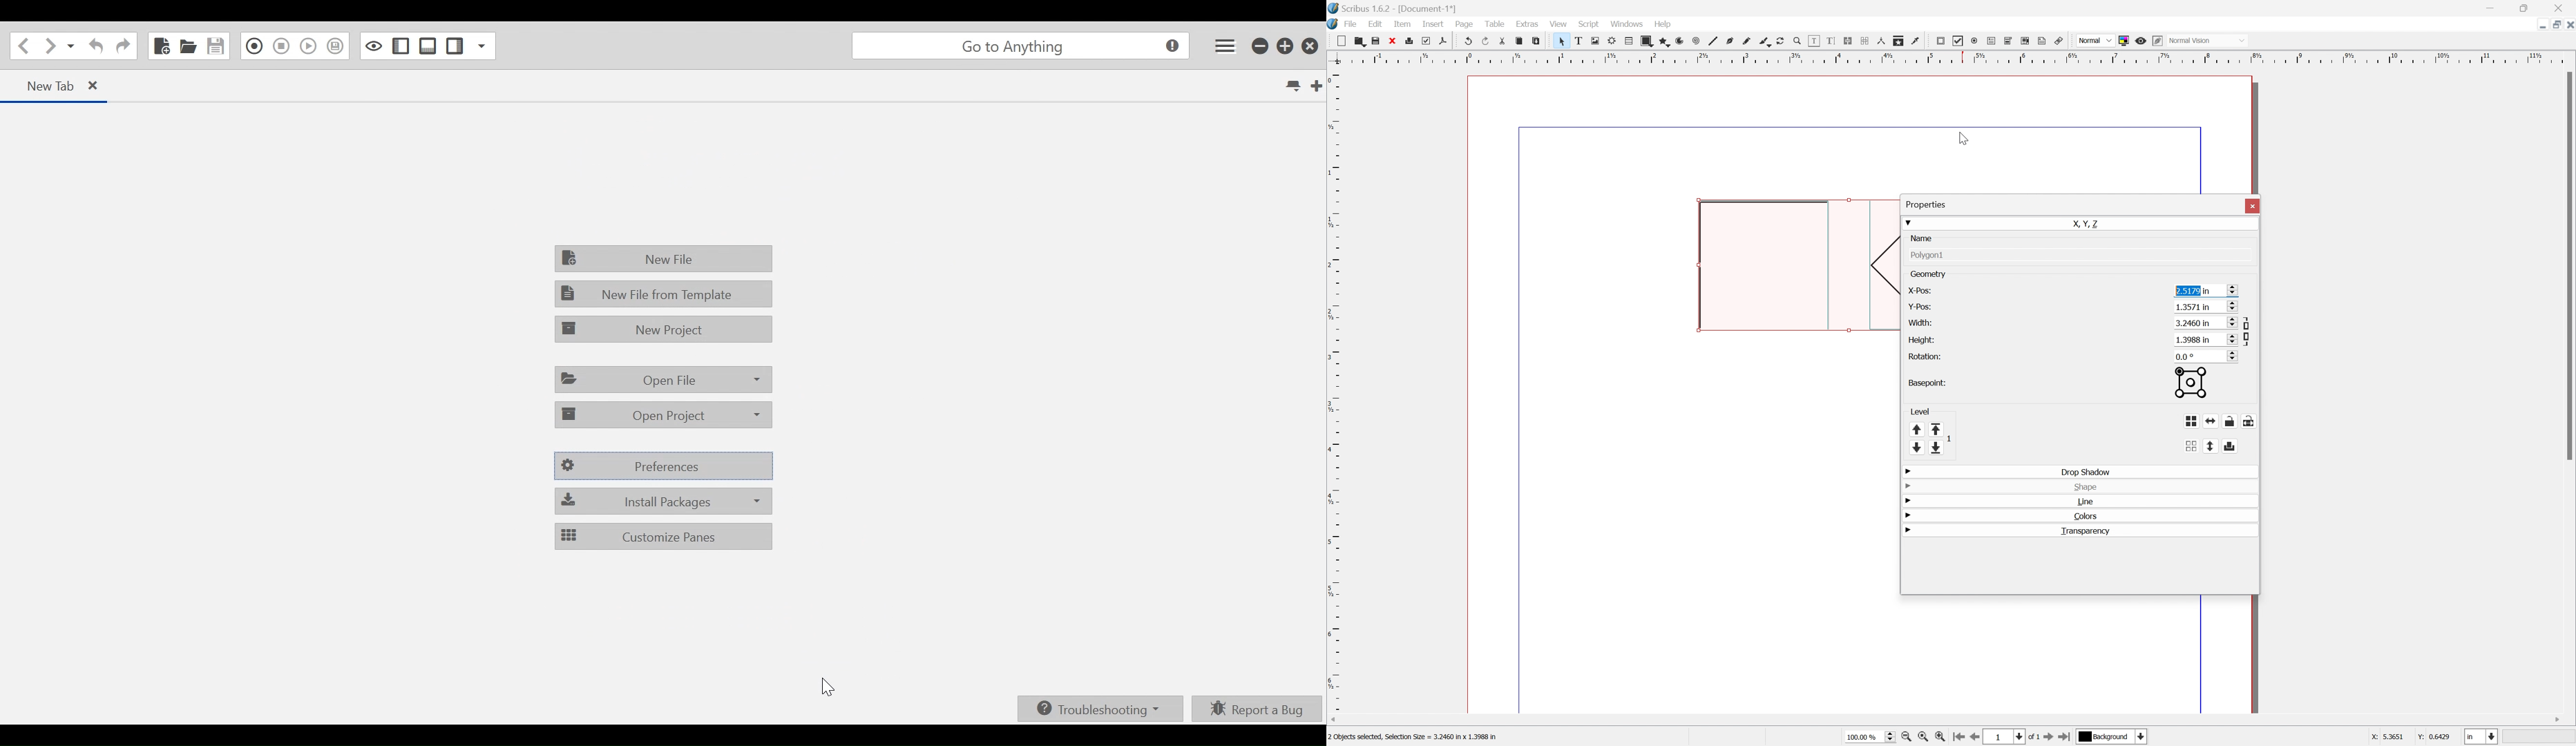 The height and width of the screenshot is (756, 2576). What do you see at coordinates (2568, 266) in the screenshot?
I see `Scroll Bar` at bounding box center [2568, 266].